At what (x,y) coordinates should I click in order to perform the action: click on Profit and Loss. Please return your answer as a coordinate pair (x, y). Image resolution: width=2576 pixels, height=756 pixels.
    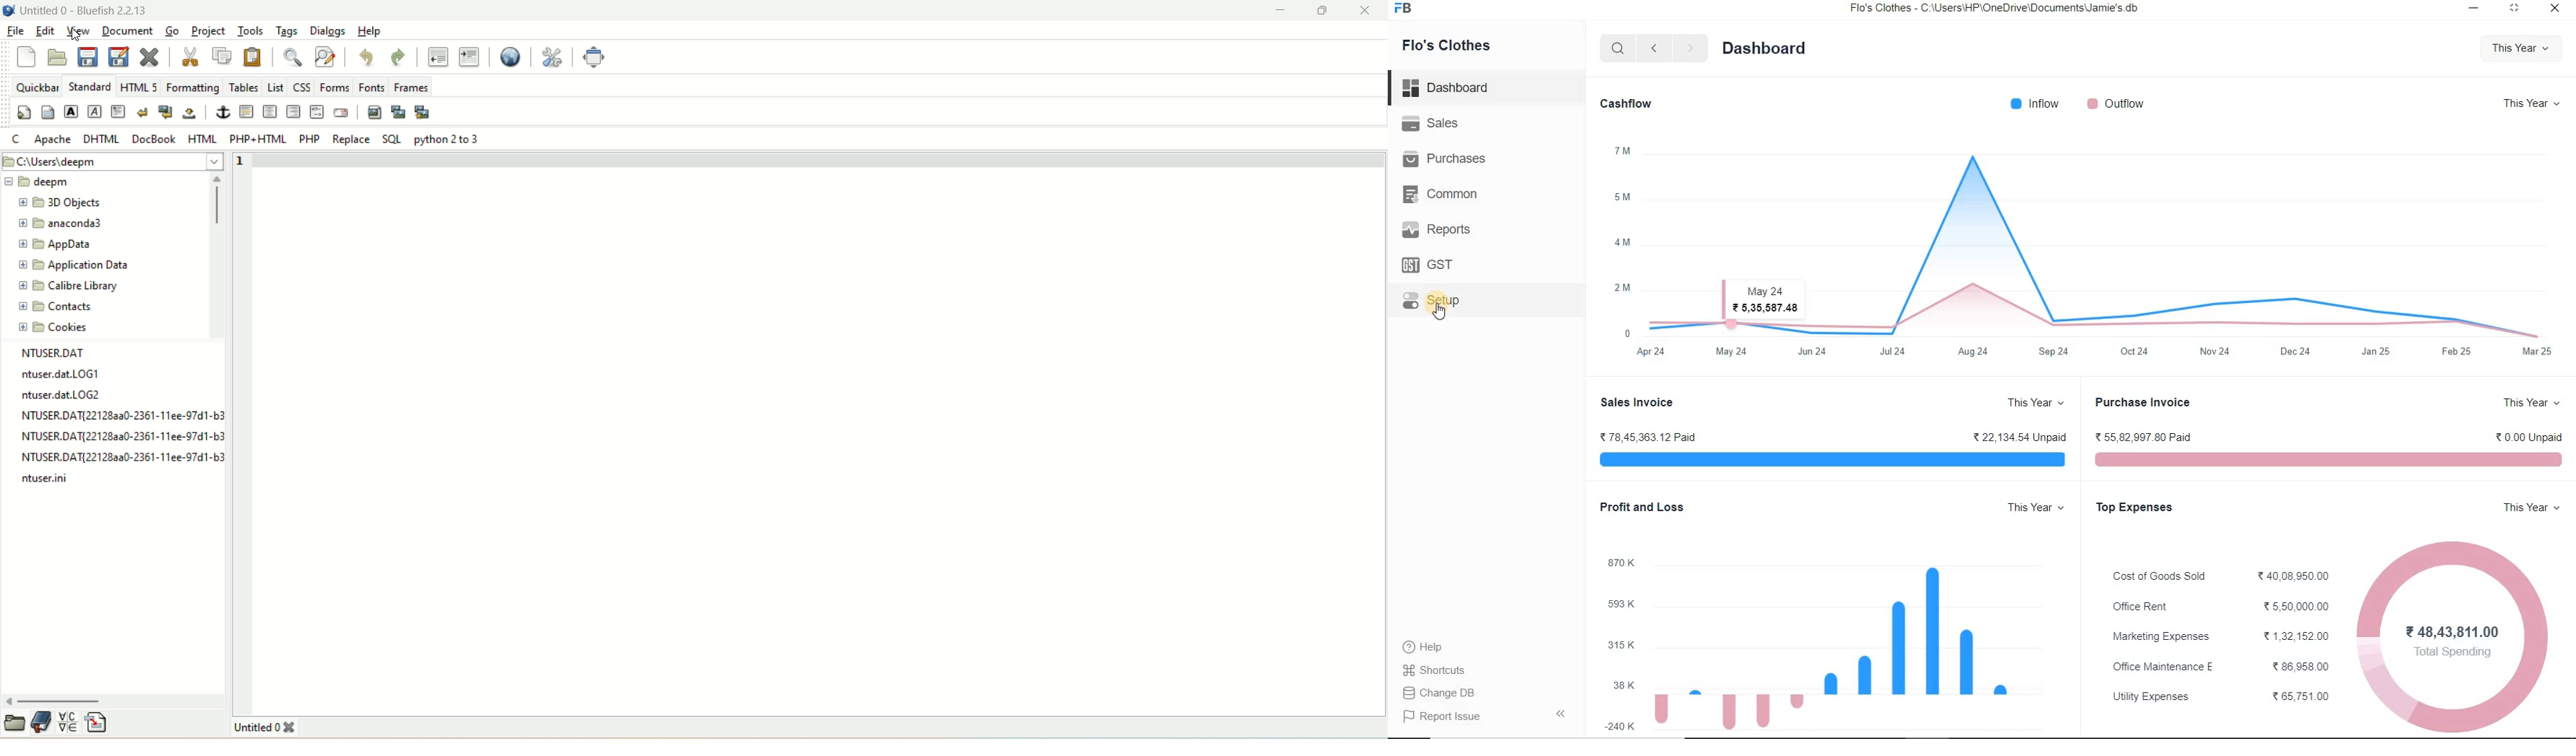
    Looking at the image, I should click on (1638, 505).